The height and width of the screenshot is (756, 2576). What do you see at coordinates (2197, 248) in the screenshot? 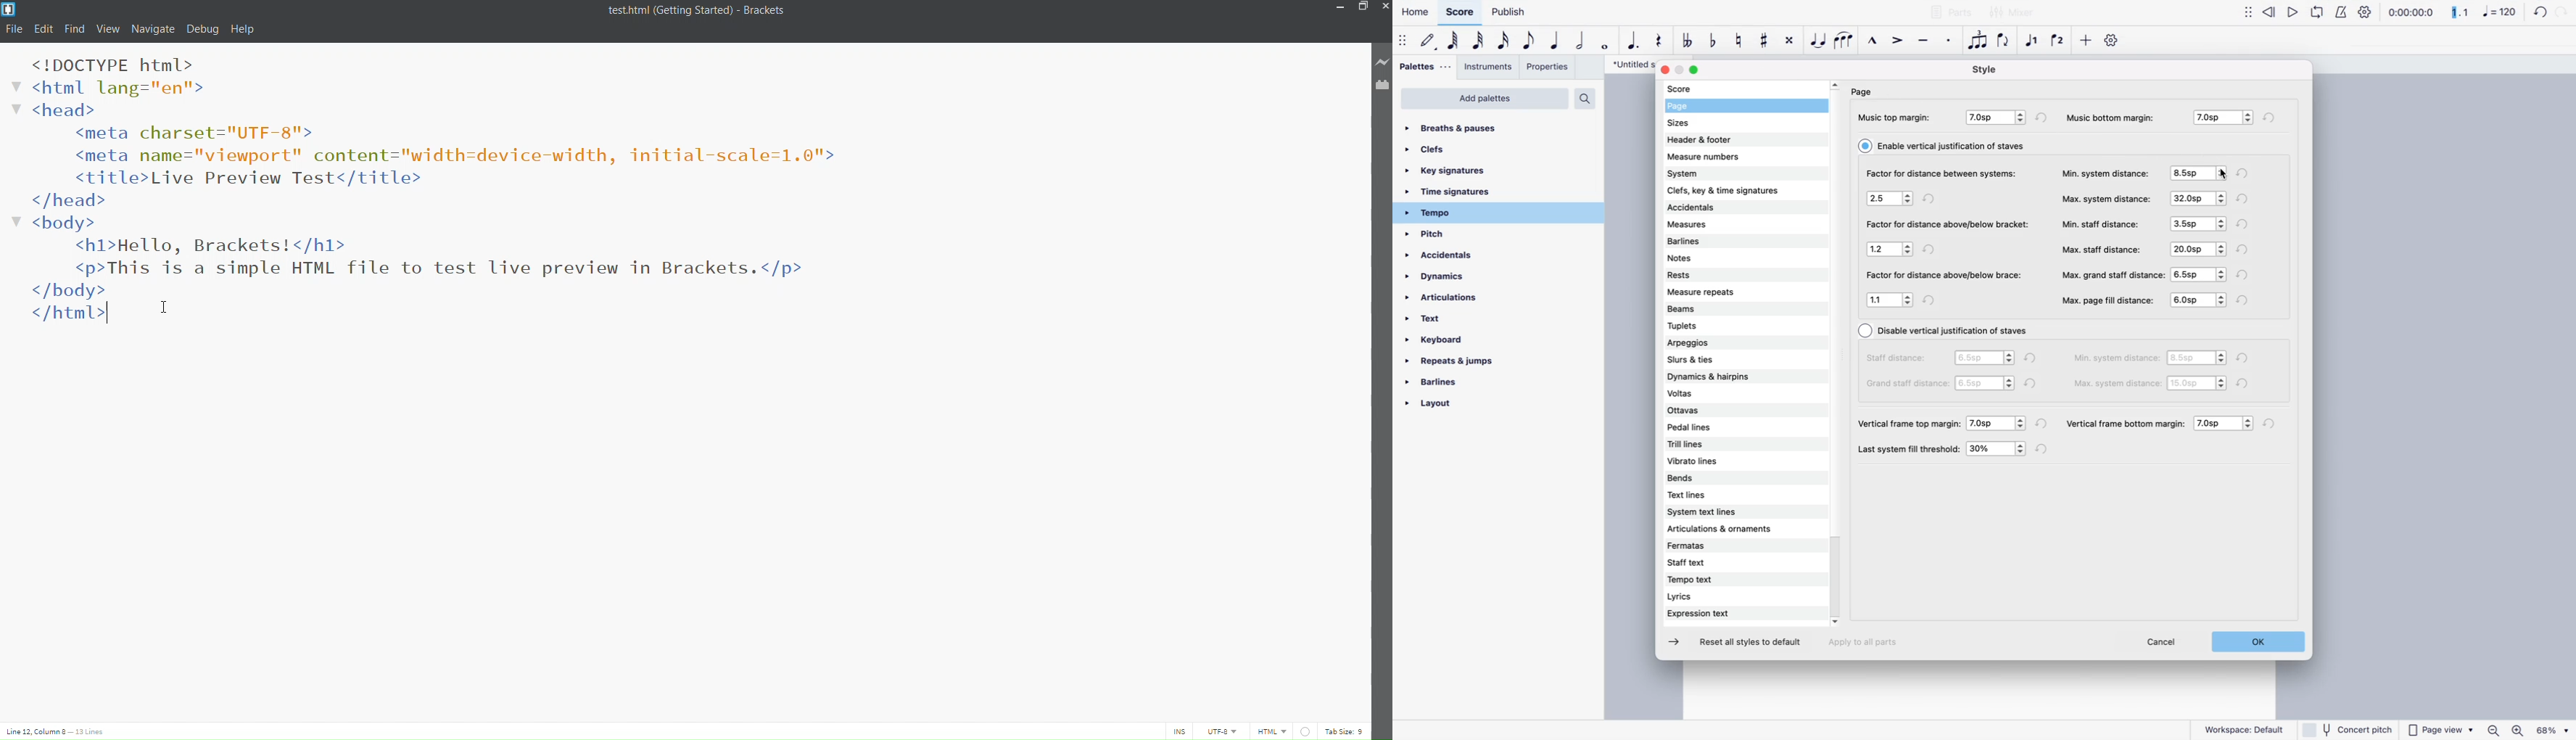
I see `options` at bounding box center [2197, 248].